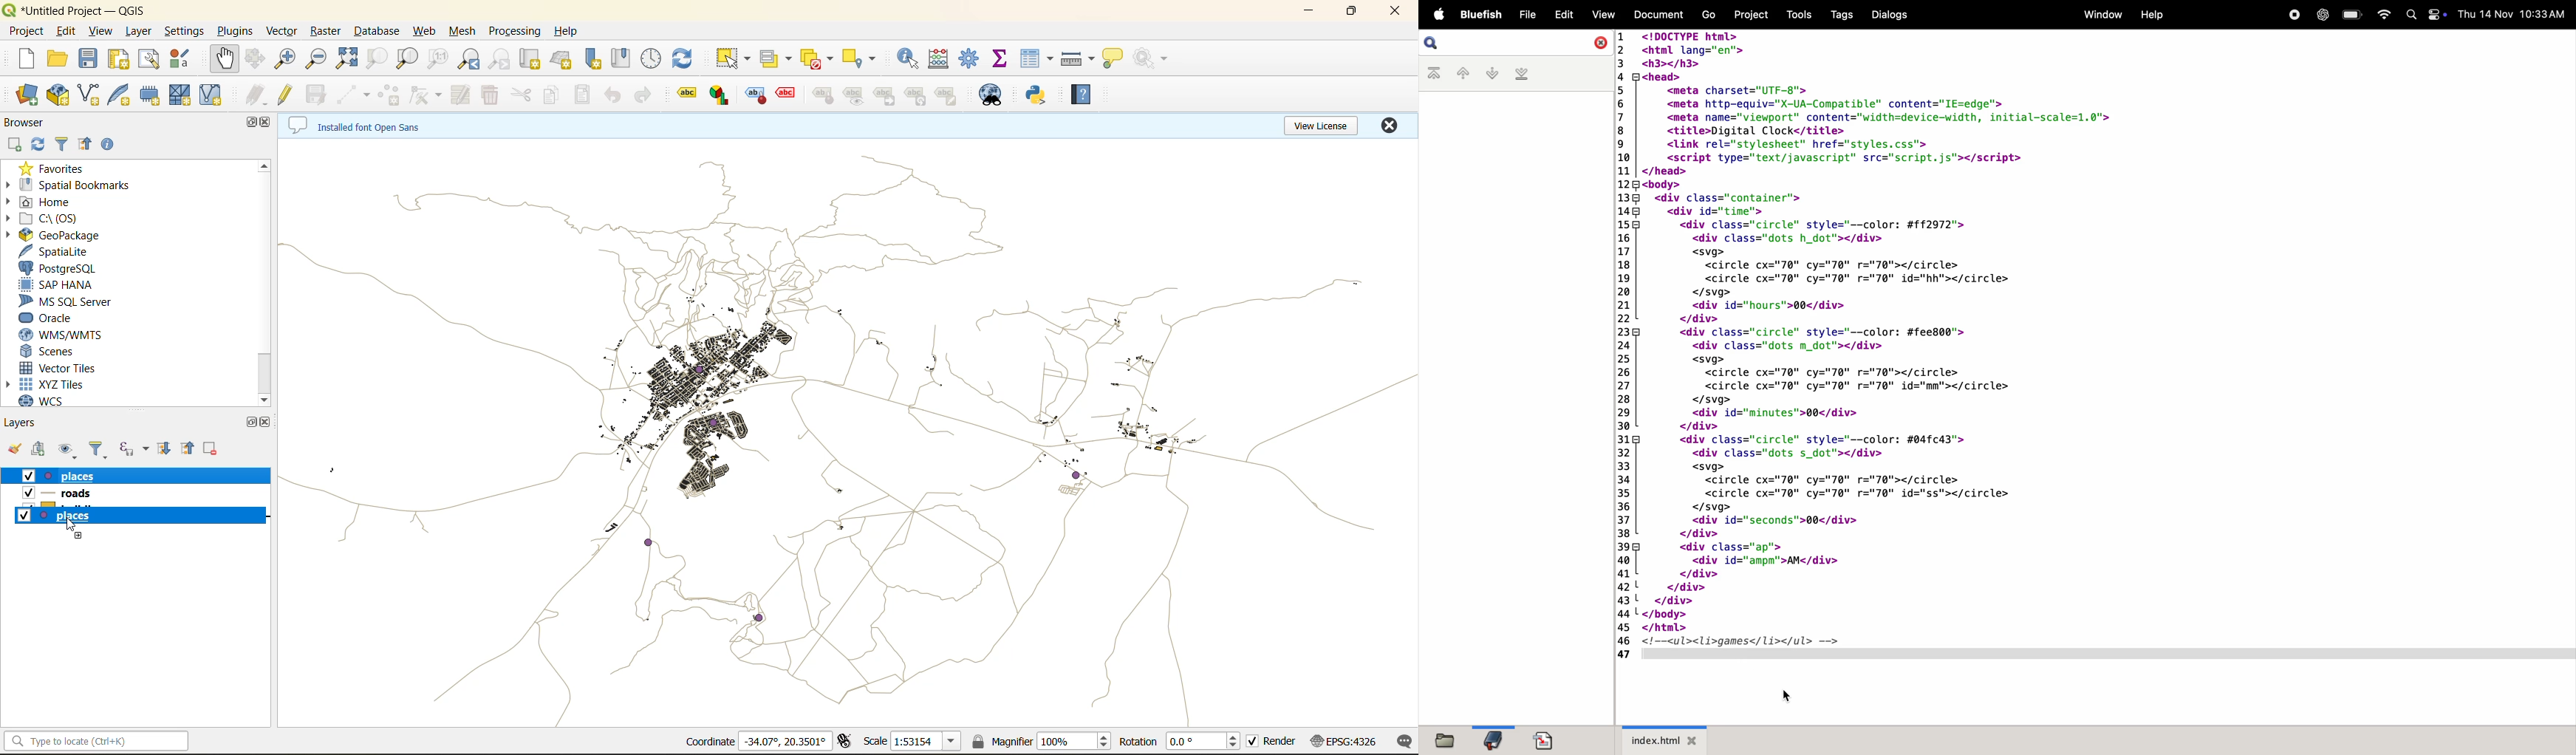  Describe the element at coordinates (83, 9) in the screenshot. I see `file name and app name` at that location.